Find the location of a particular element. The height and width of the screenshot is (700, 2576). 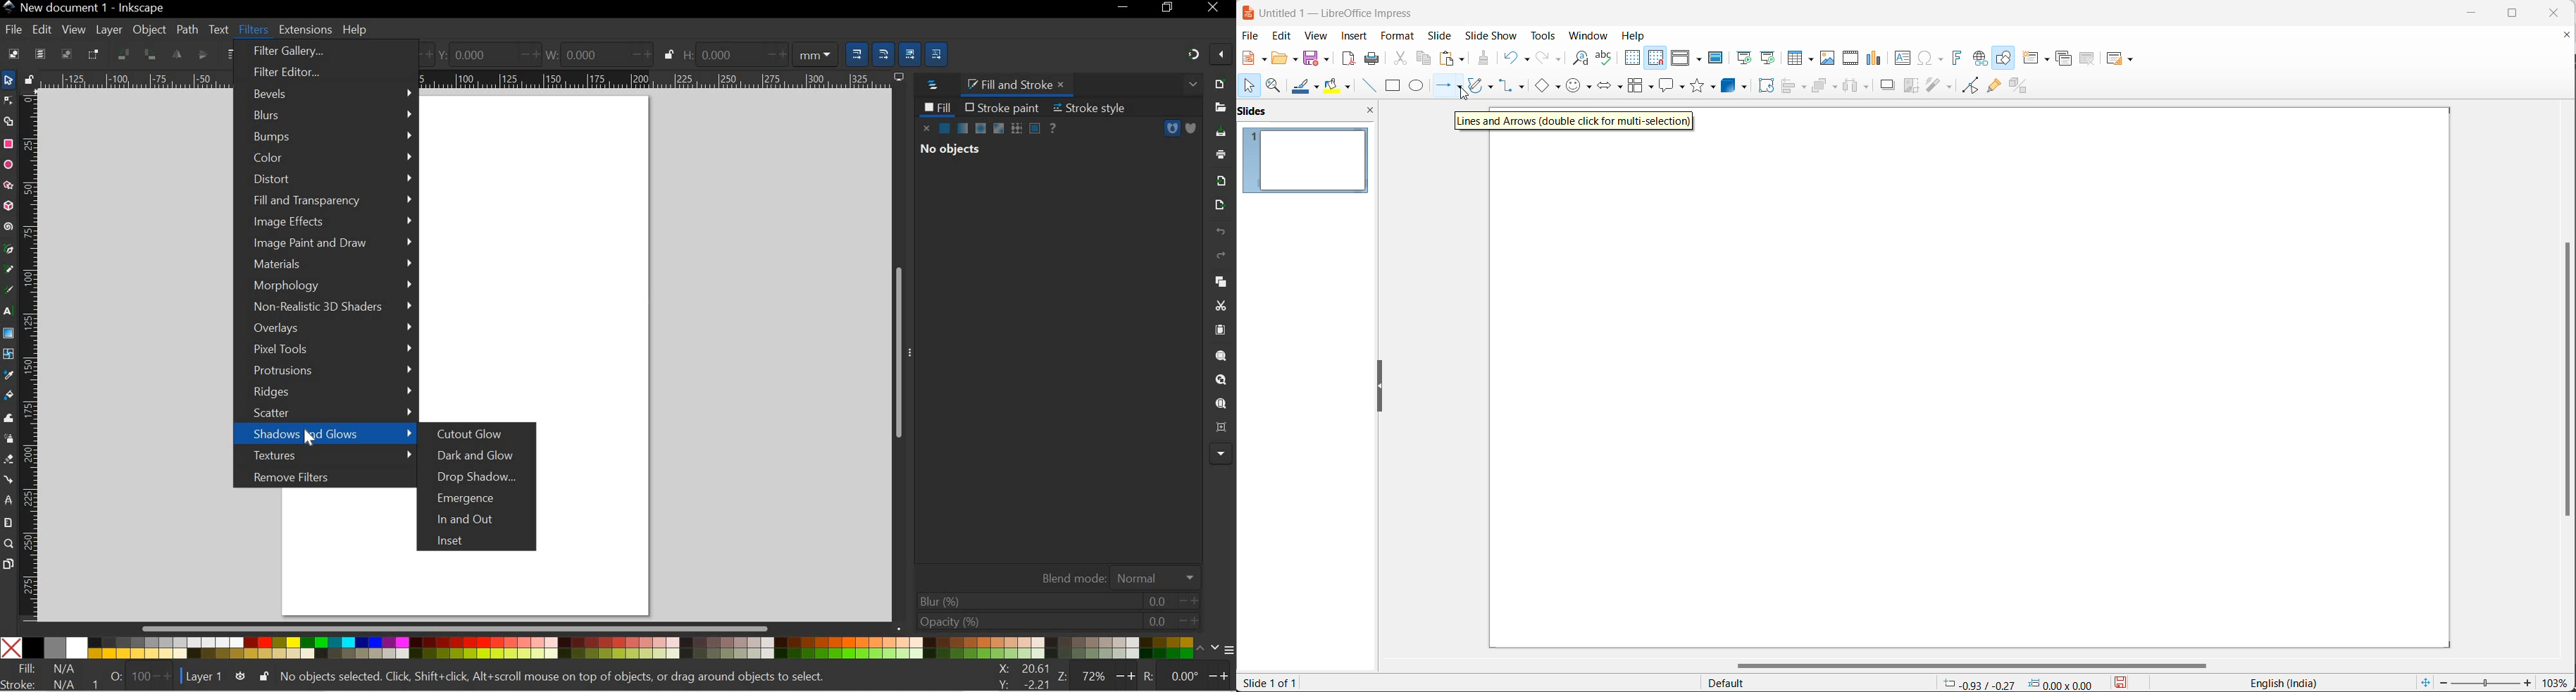

master slide is located at coordinates (1717, 58).